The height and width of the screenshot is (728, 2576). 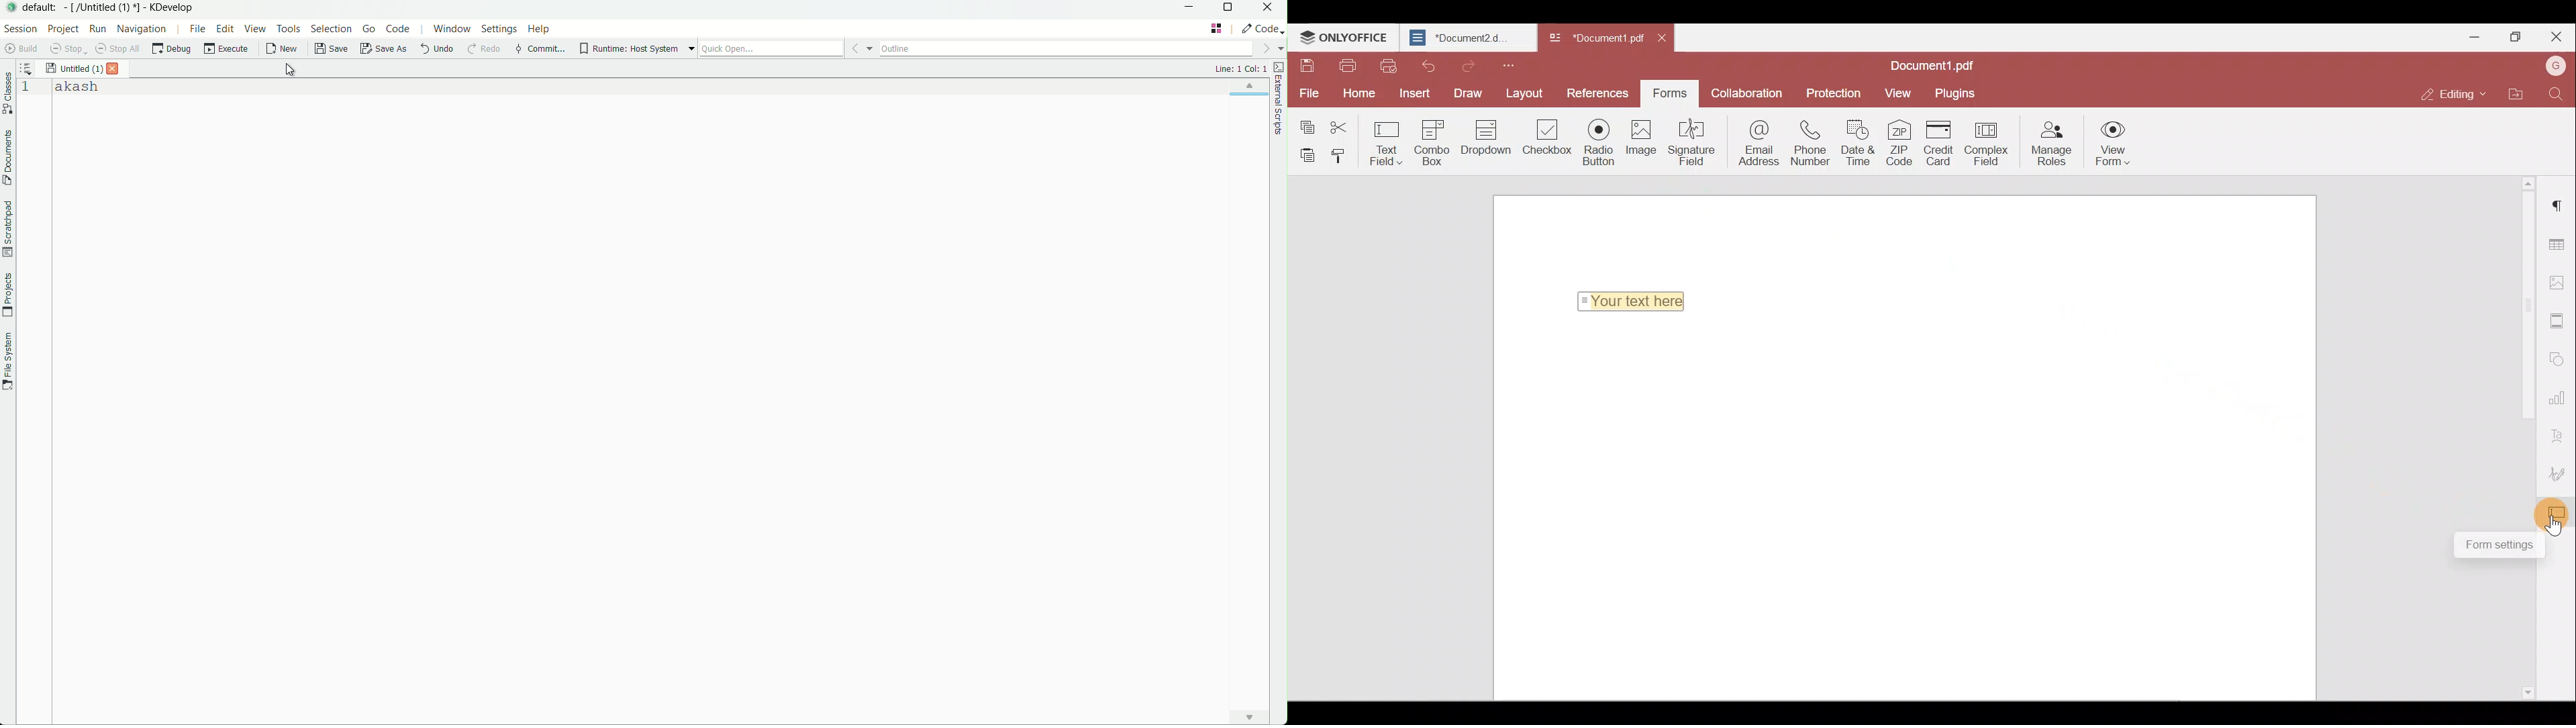 What do you see at coordinates (1940, 142) in the screenshot?
I see `Credit card` at bounding box center [1940, 142].